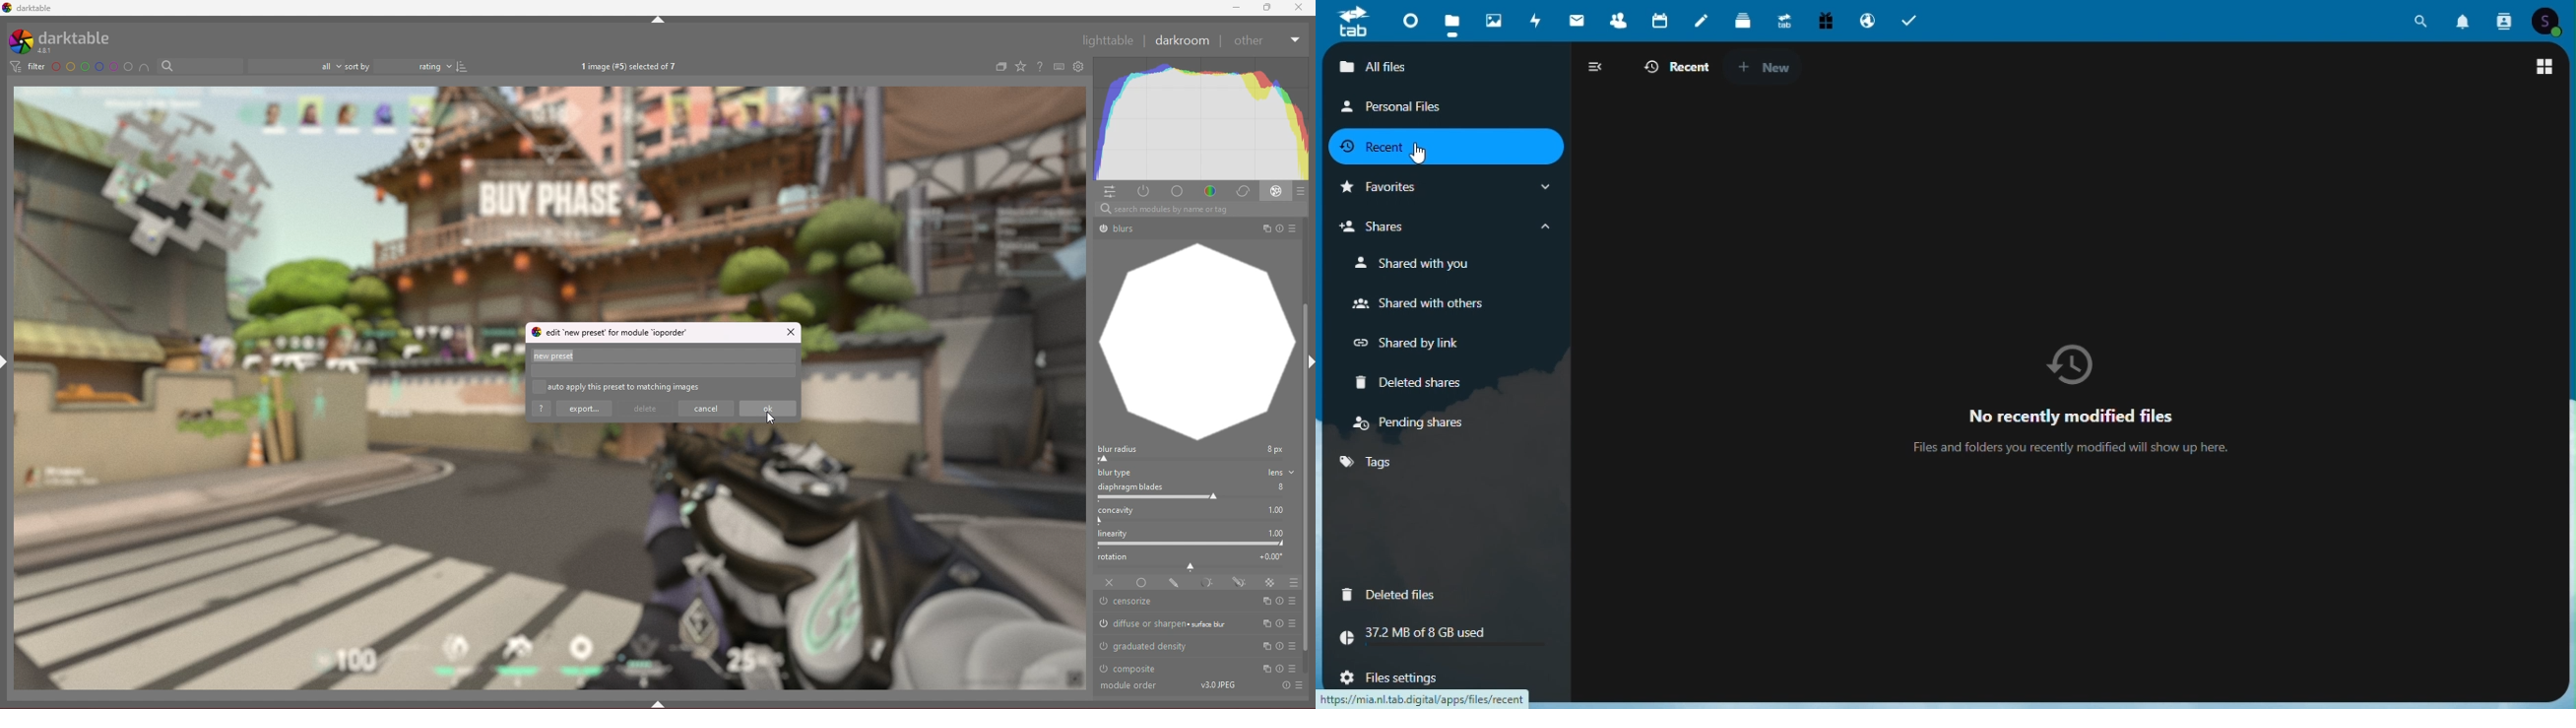 This screenshot has width=2576, height=728. I want to click on change type of overlays, so click(1022, 66).